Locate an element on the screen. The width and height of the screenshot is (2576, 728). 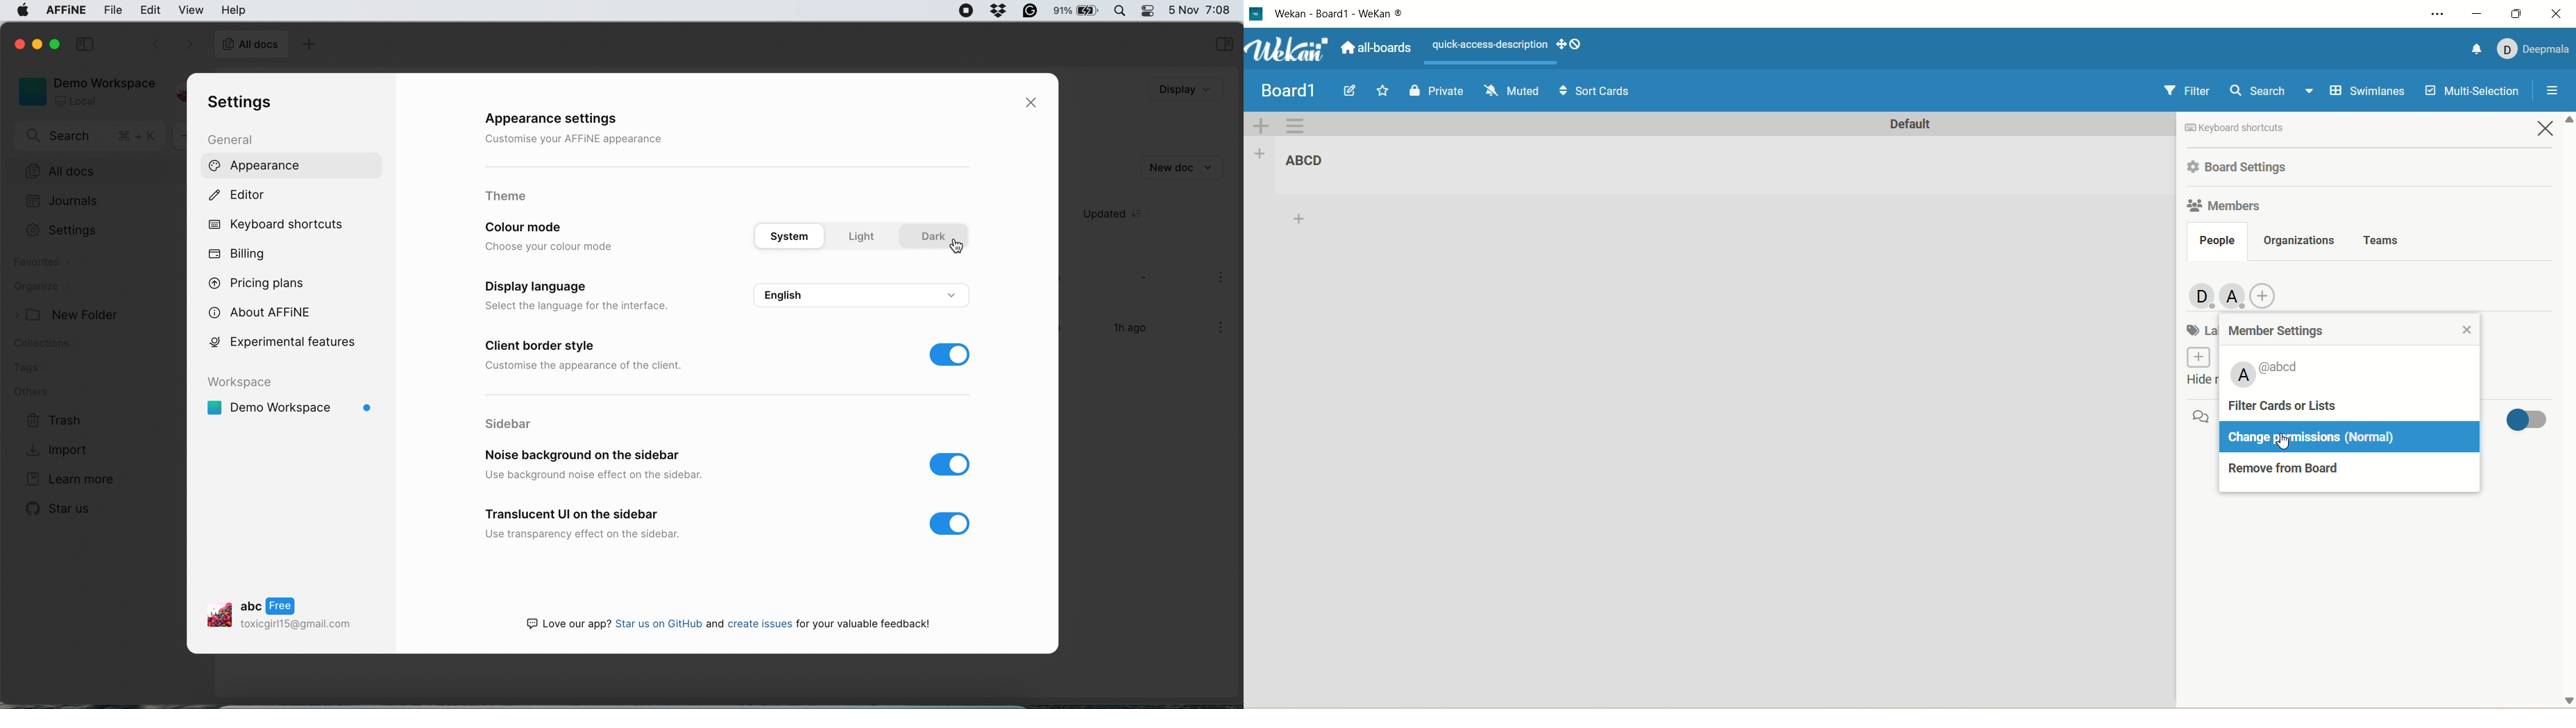
wekan-wekan is located at coordinates (1339, 14).